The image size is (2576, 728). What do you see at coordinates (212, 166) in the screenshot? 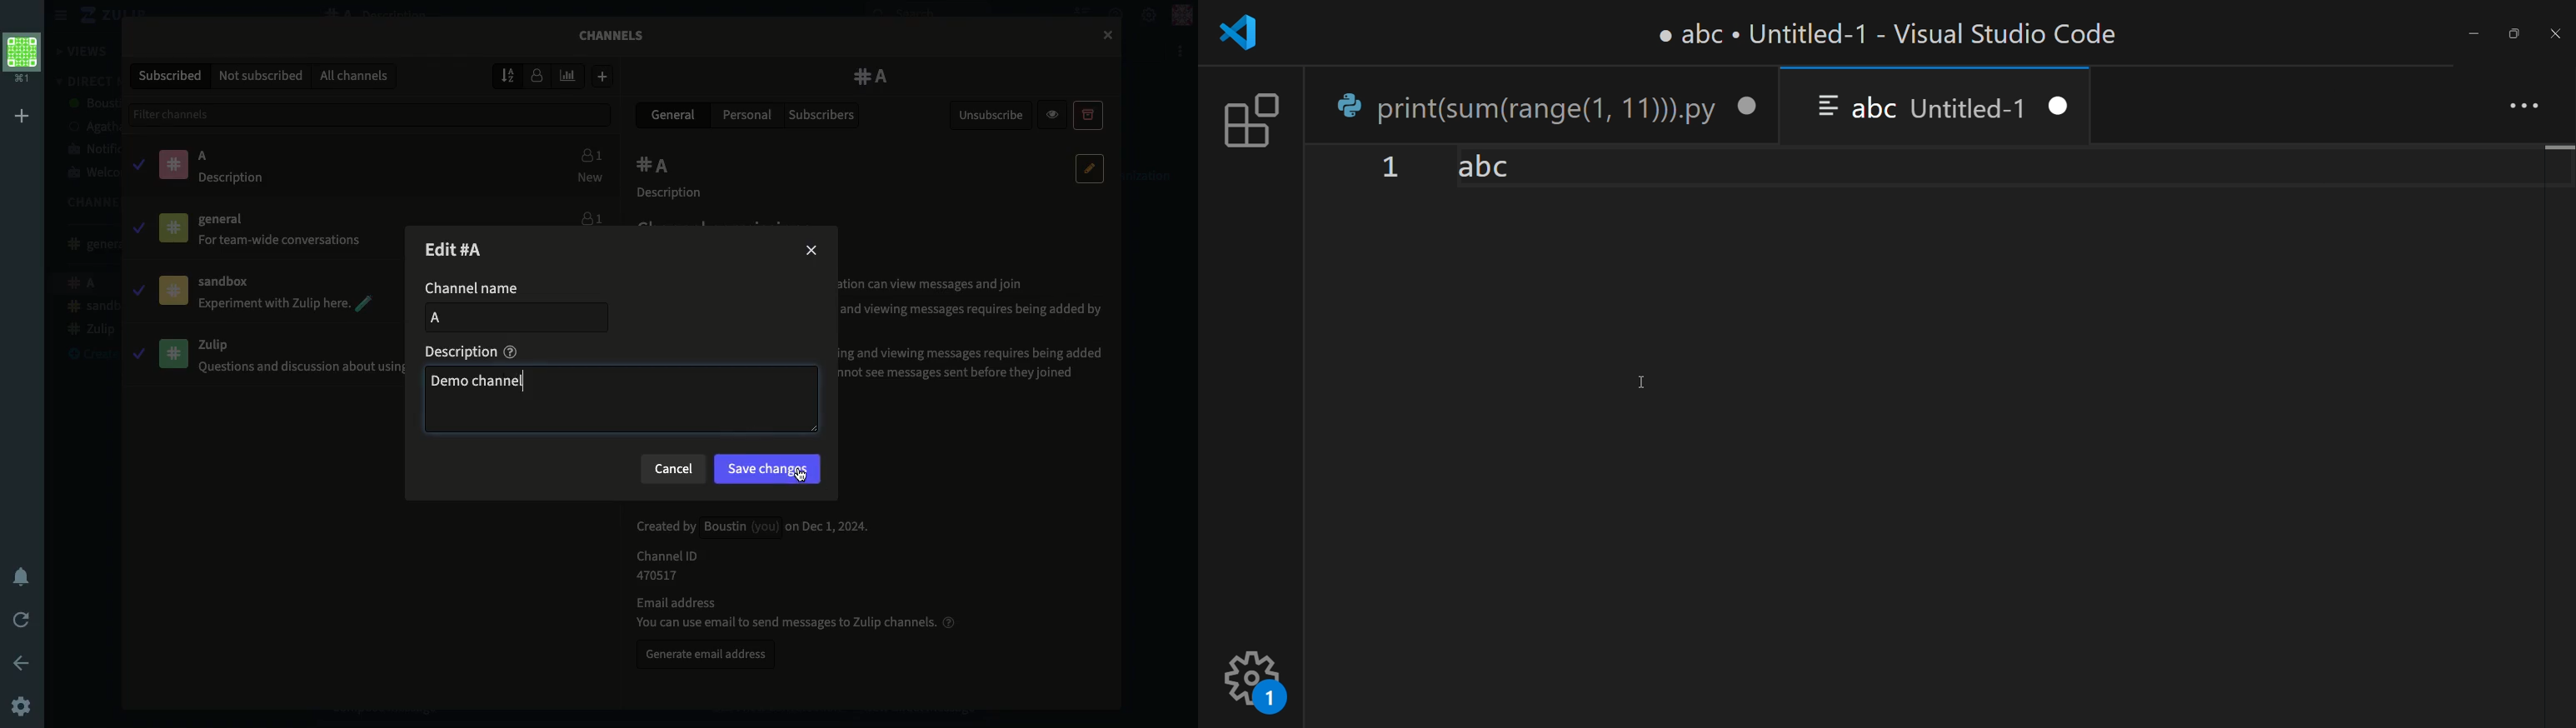
I see `A` at bounding box center [212, 166].